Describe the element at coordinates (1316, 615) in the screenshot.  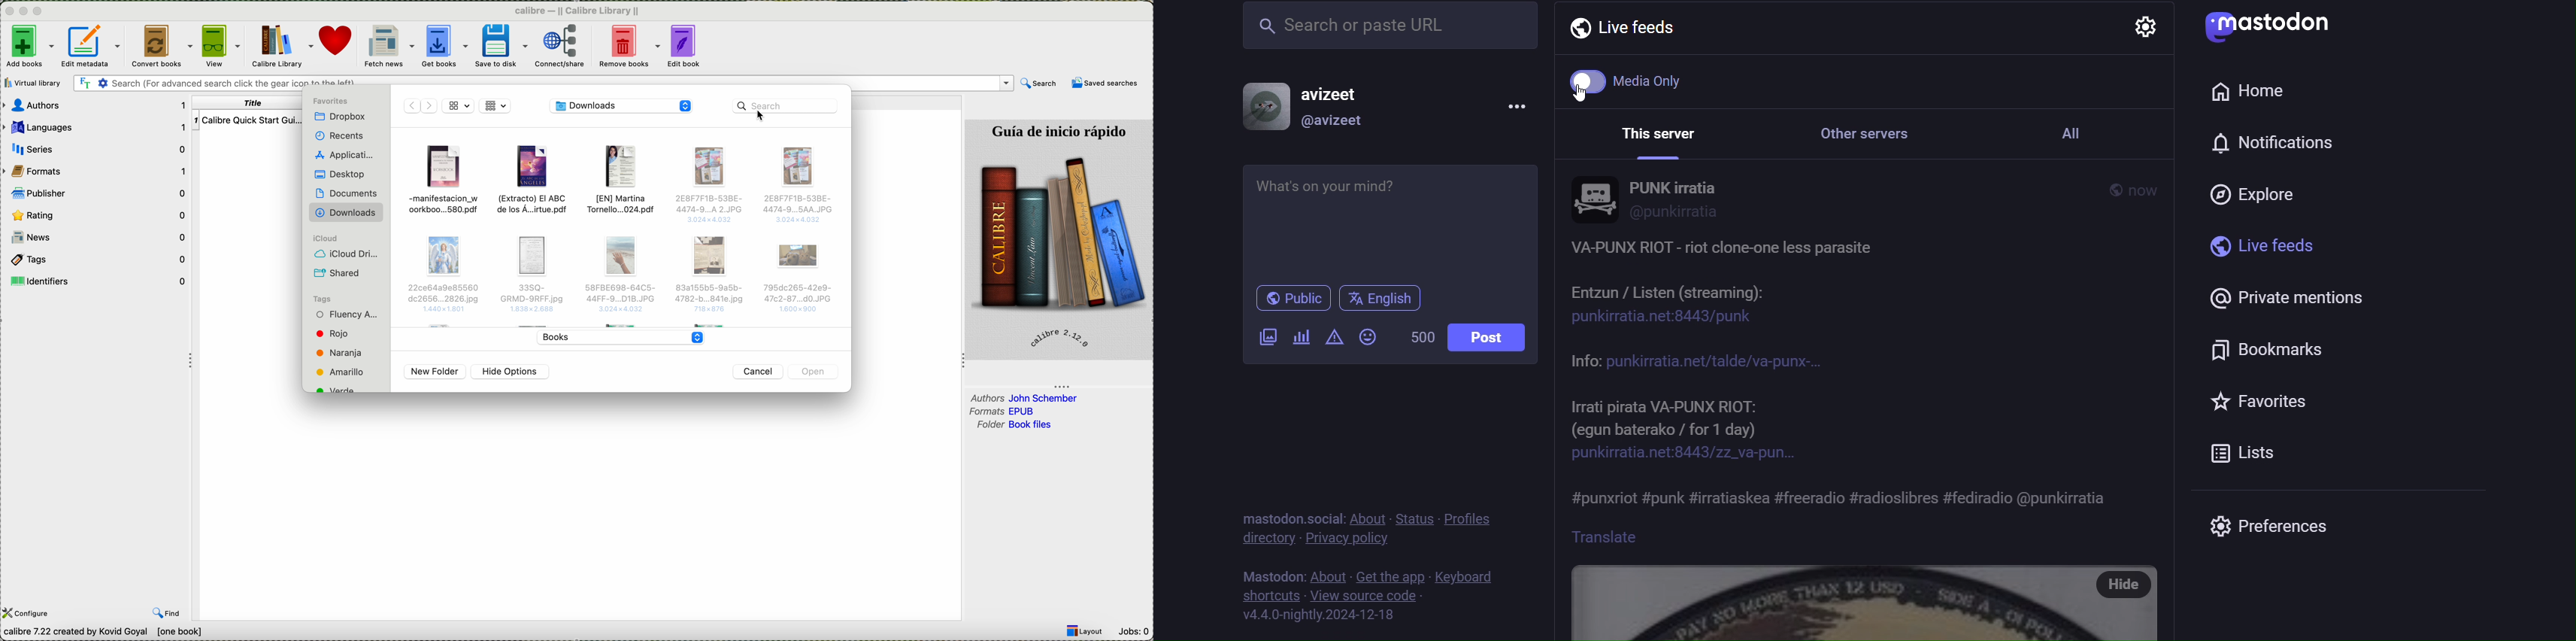
I see `version` at that location.